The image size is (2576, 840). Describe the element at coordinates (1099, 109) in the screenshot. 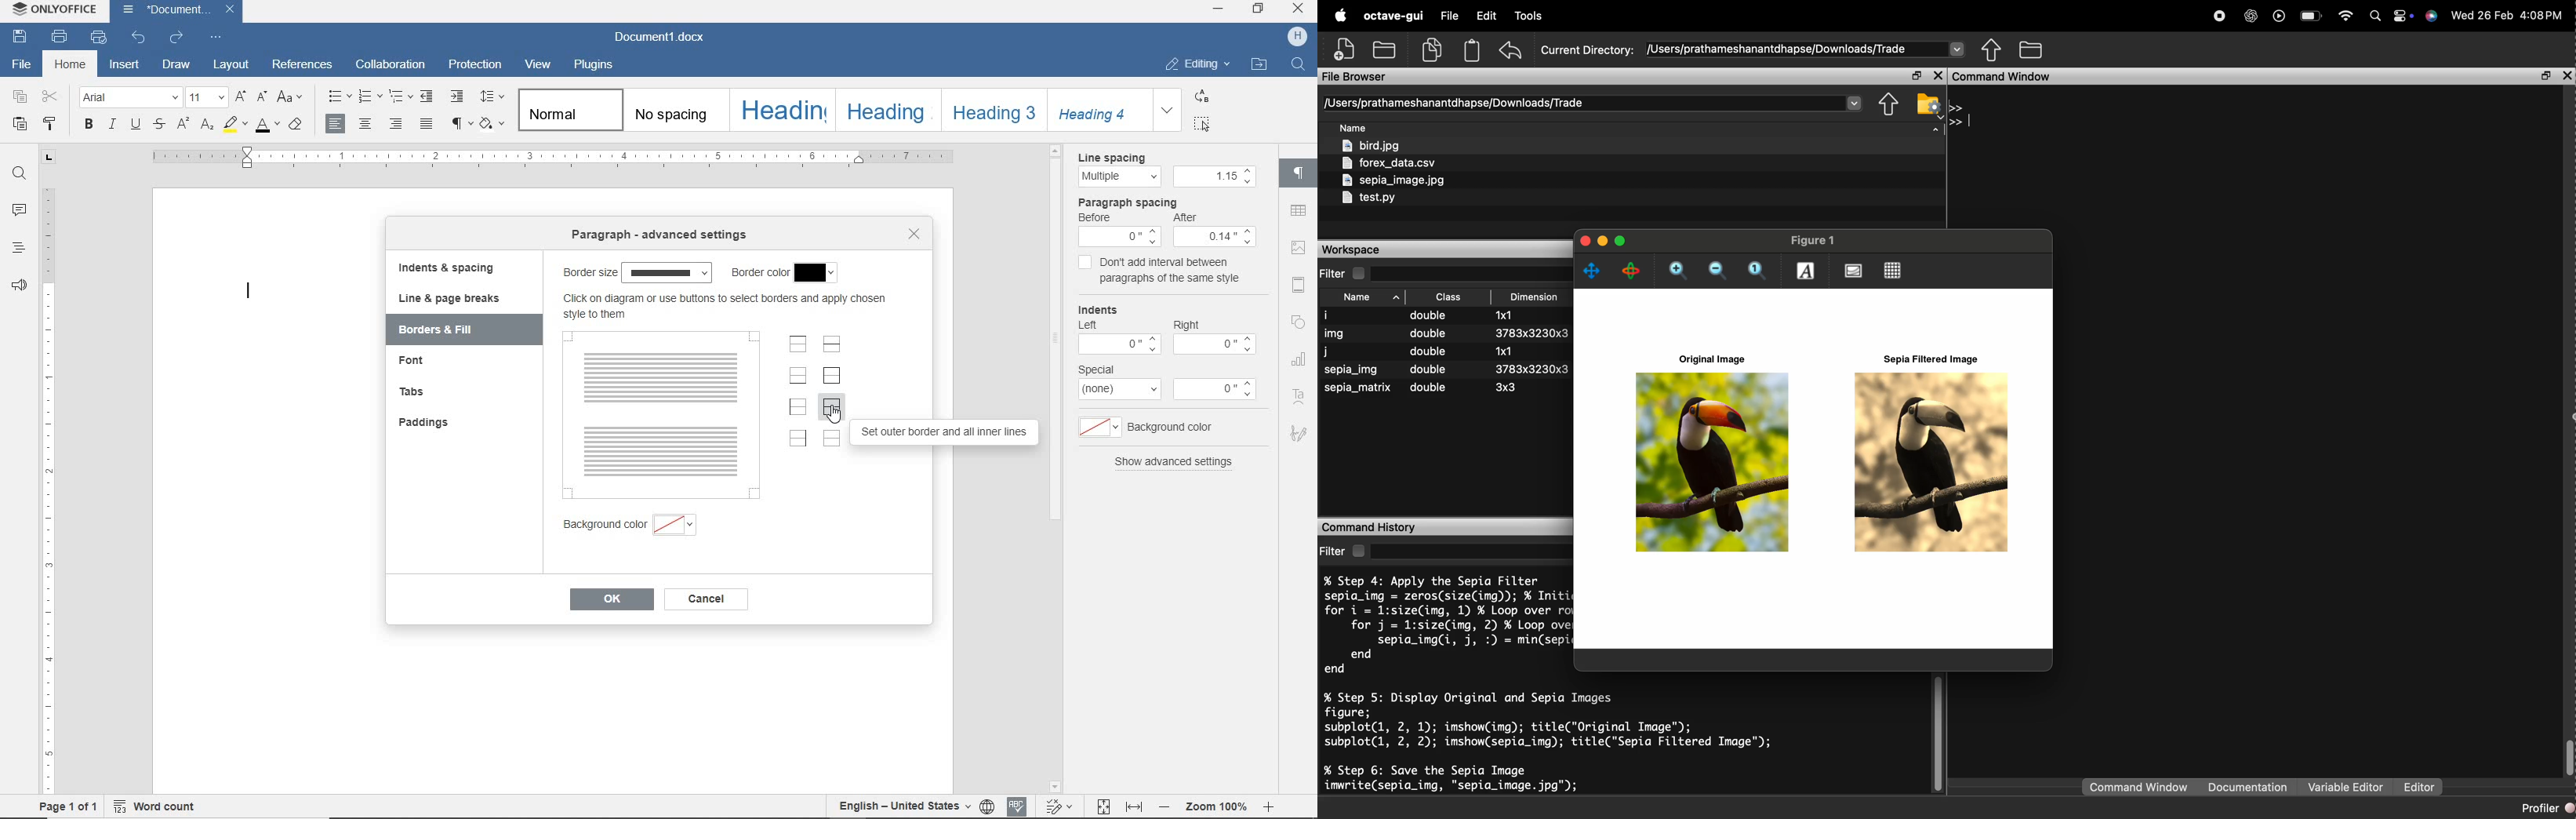

I see `Heading 4` at that location.